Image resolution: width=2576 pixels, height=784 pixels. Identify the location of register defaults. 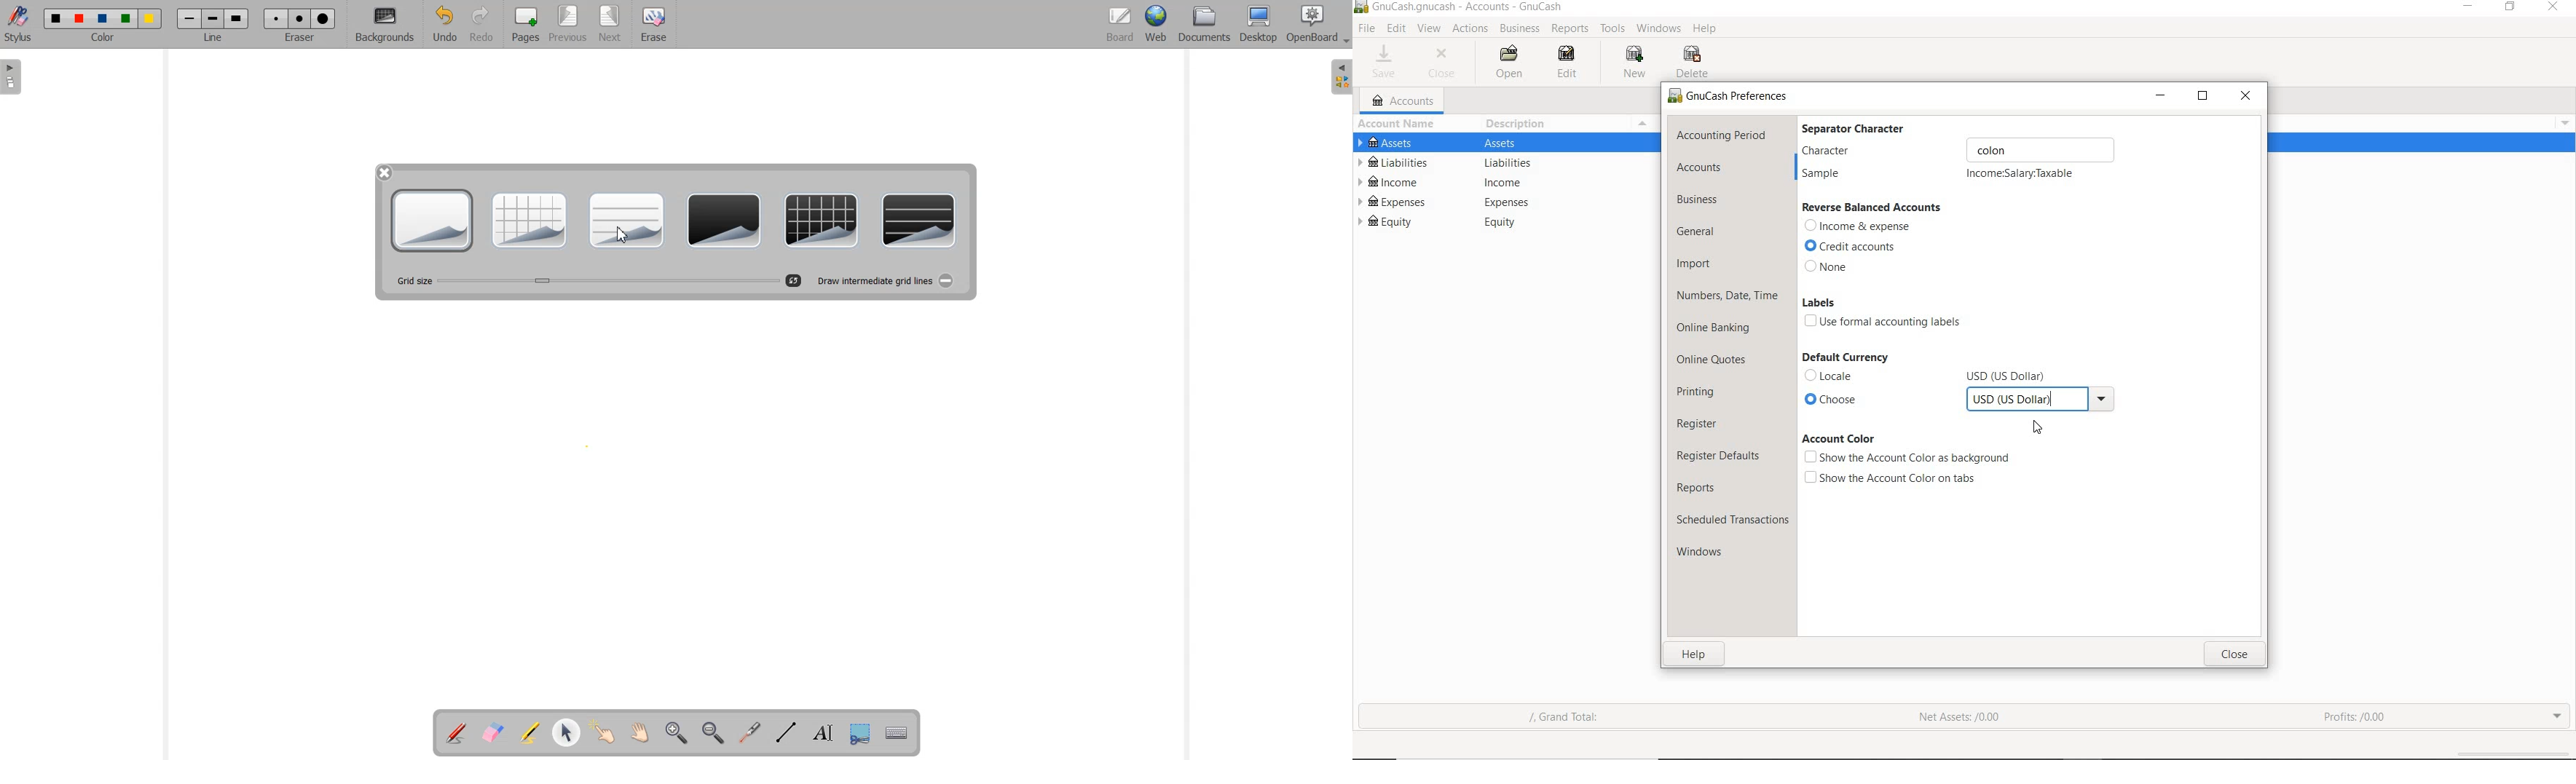
(1720, 454).